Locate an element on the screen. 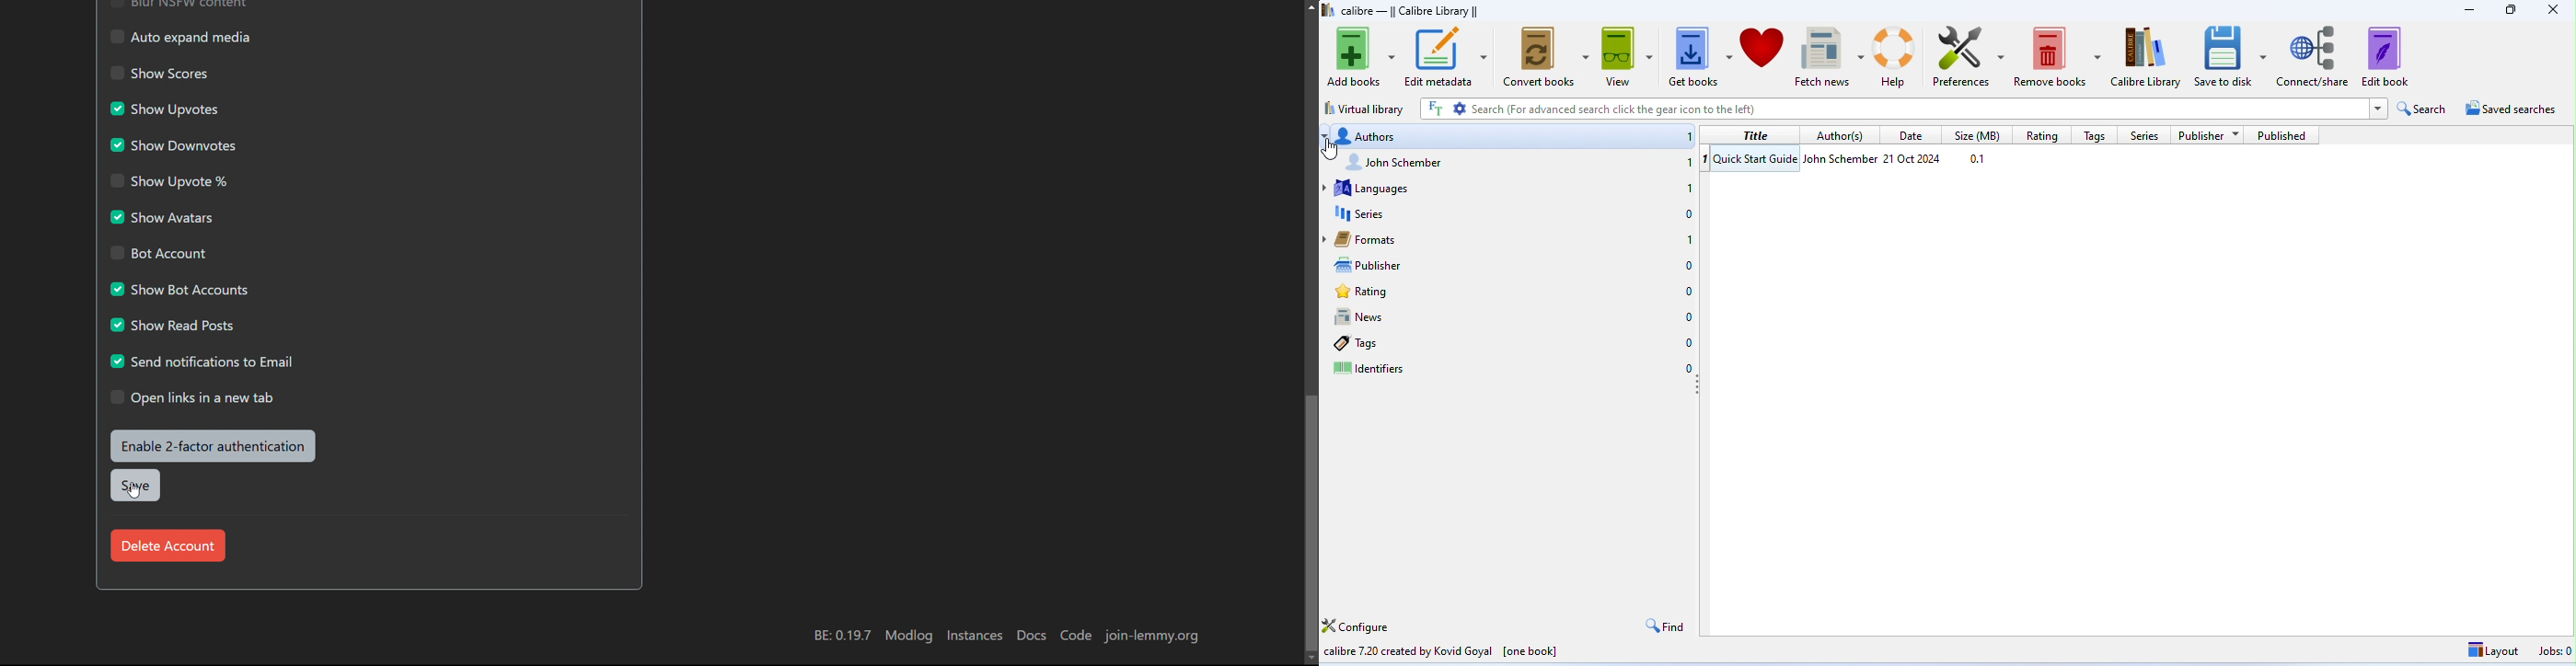  find is located at coordinates (1667, 628).